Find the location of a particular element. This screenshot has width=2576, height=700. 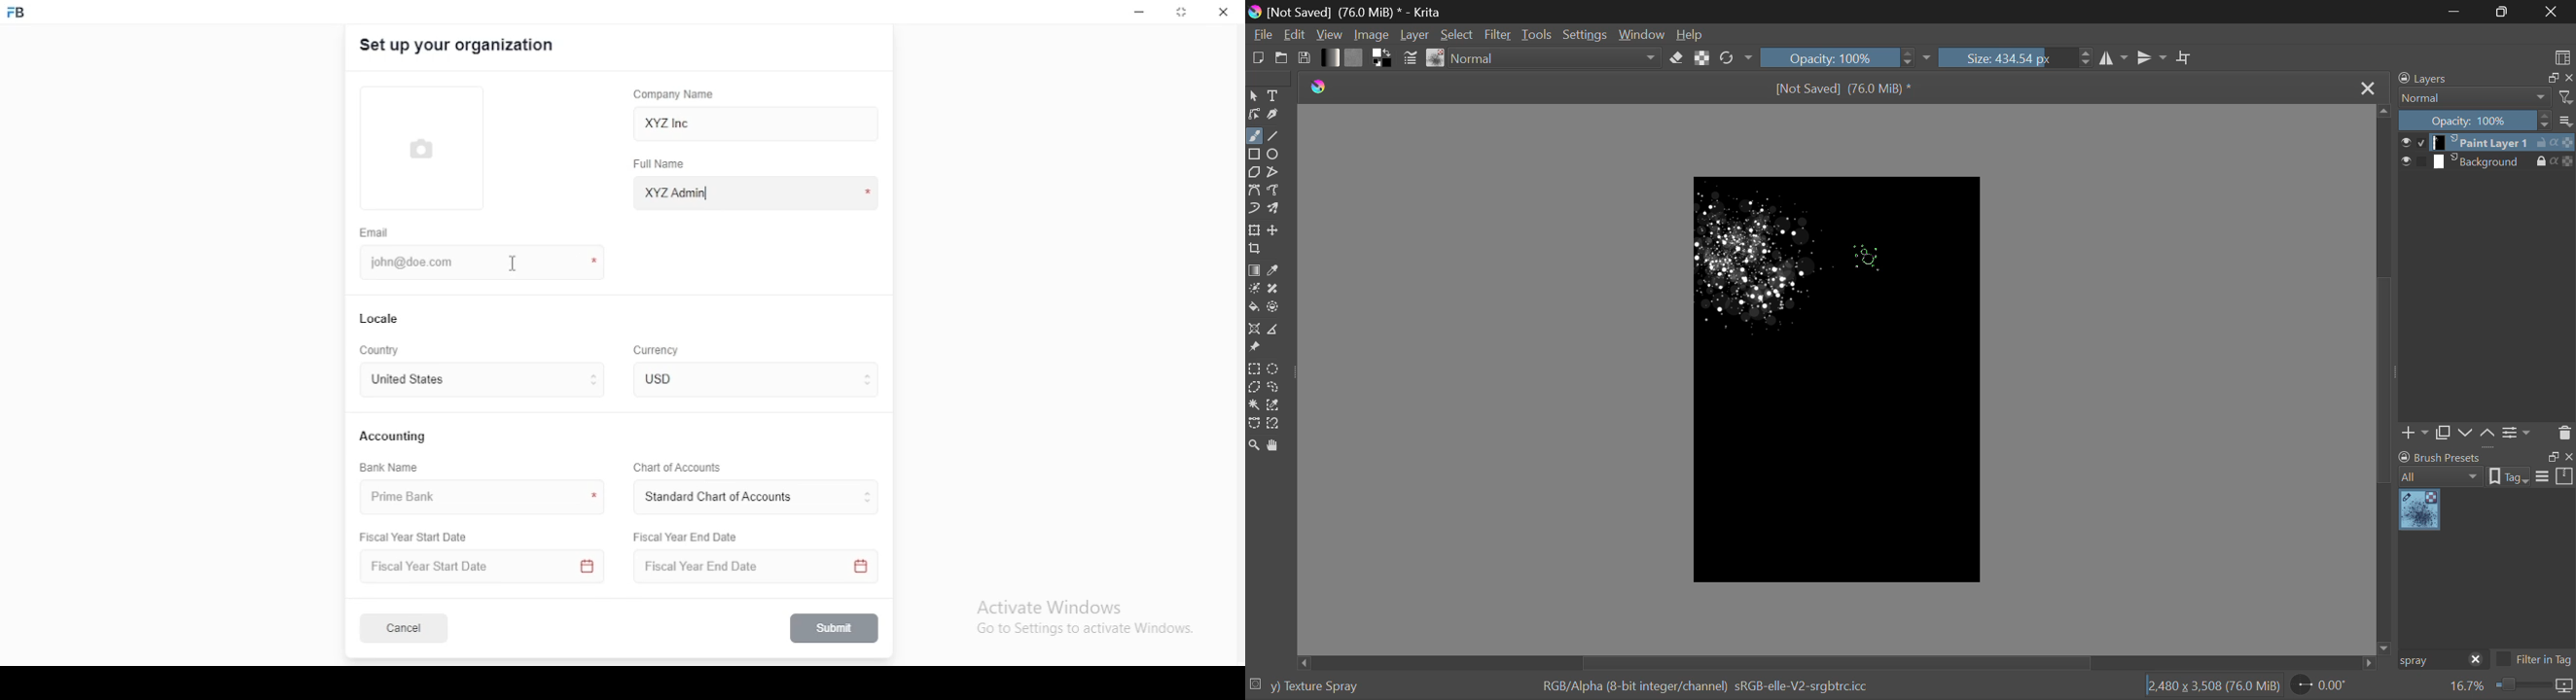

country is located at coordinates (381, 351).